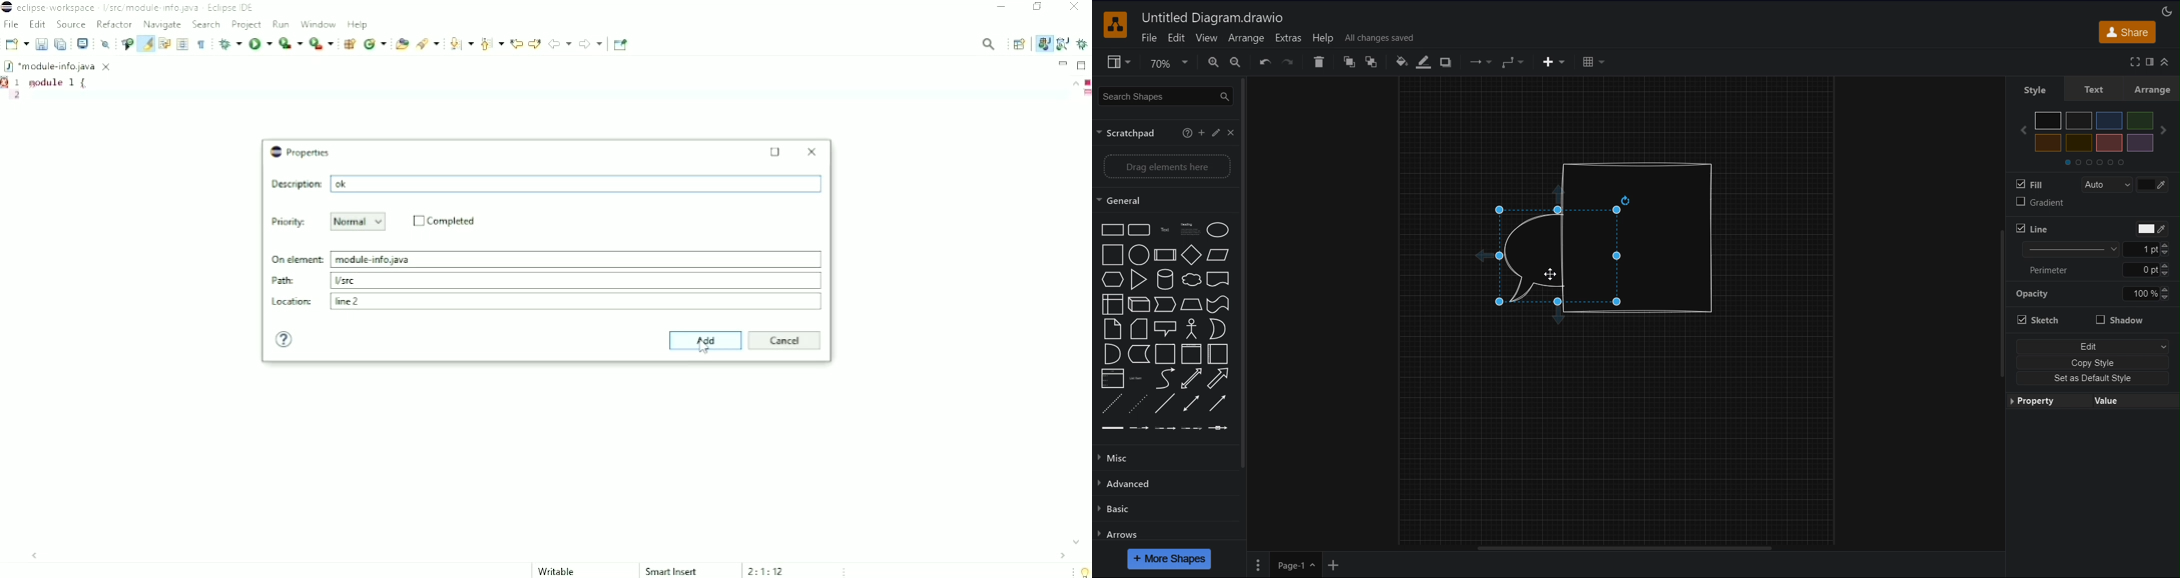 Image resolution: width=2184 pixels, height=588 pixels. What do you see at coordinates (1139, 255) in the screenshot?
I see `Circle` at bounding box center [1139, 255].